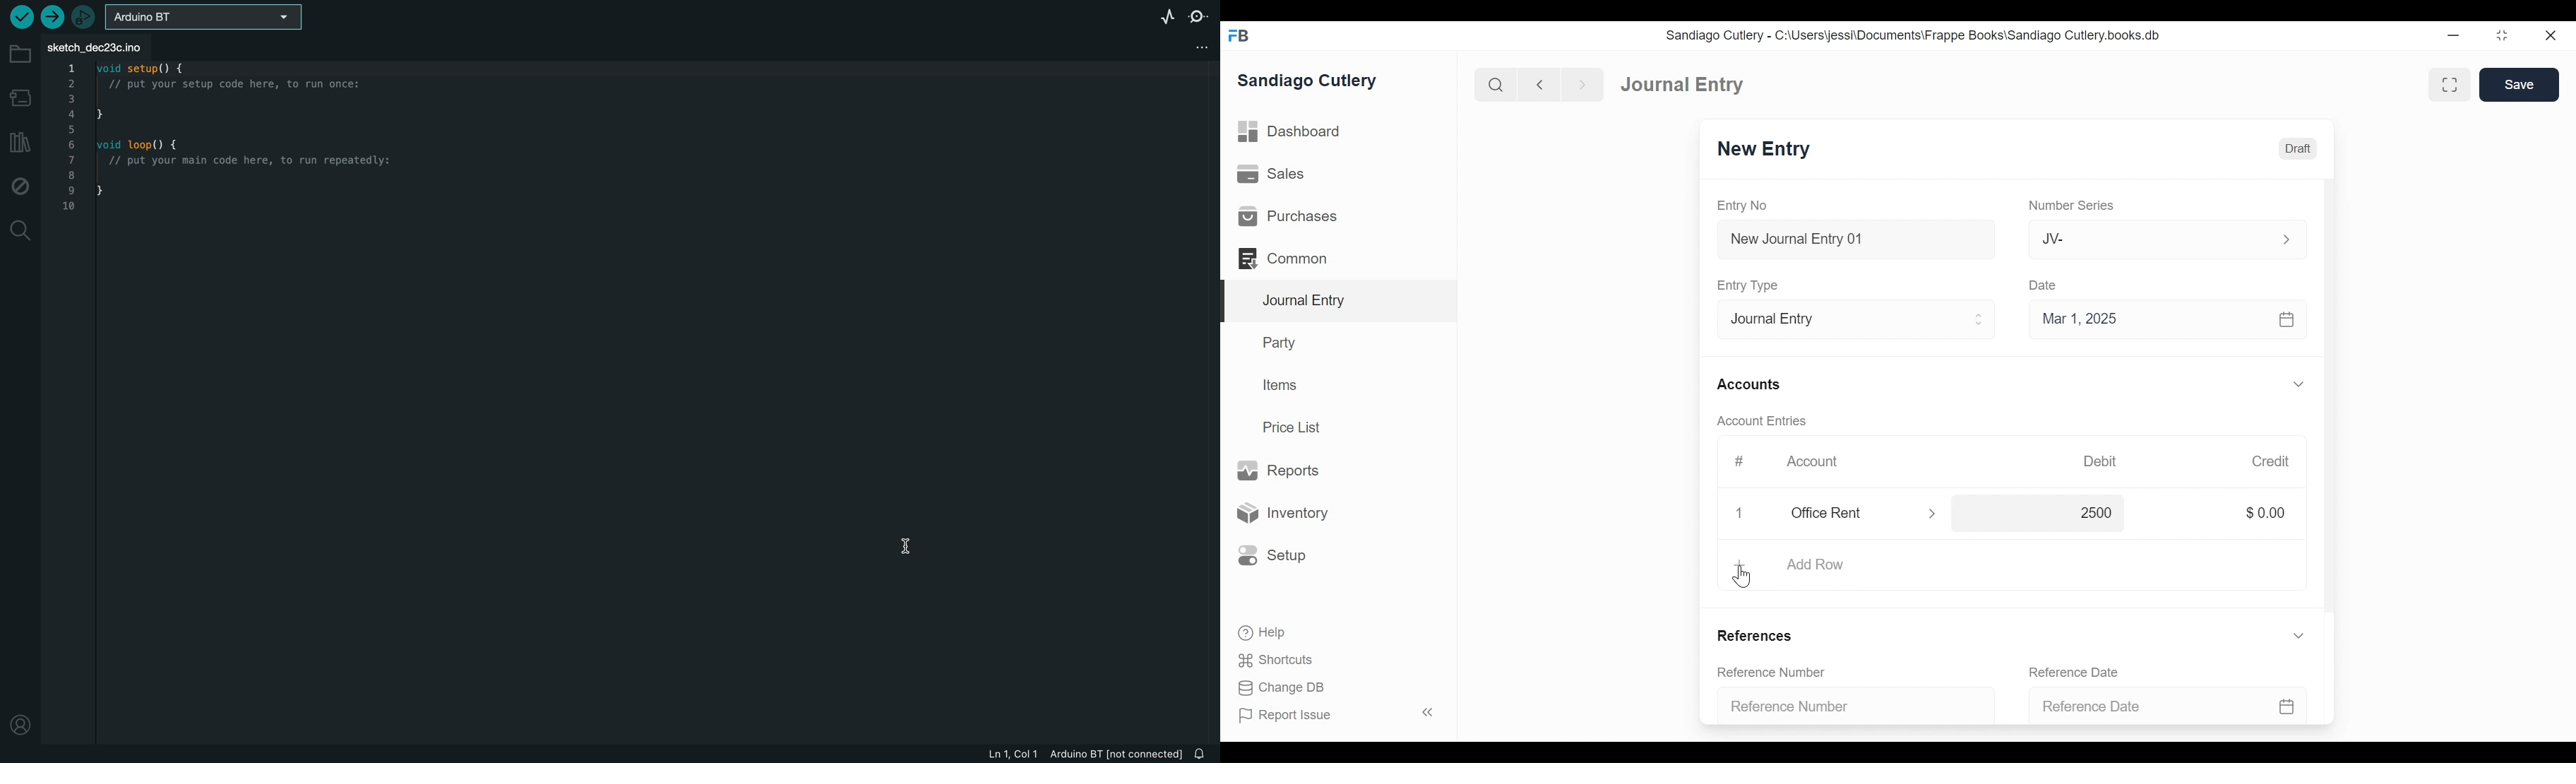  Describe the element at coordinates (1852, 238) in the screenshot. I see `New Journal Entry 01` at that location.